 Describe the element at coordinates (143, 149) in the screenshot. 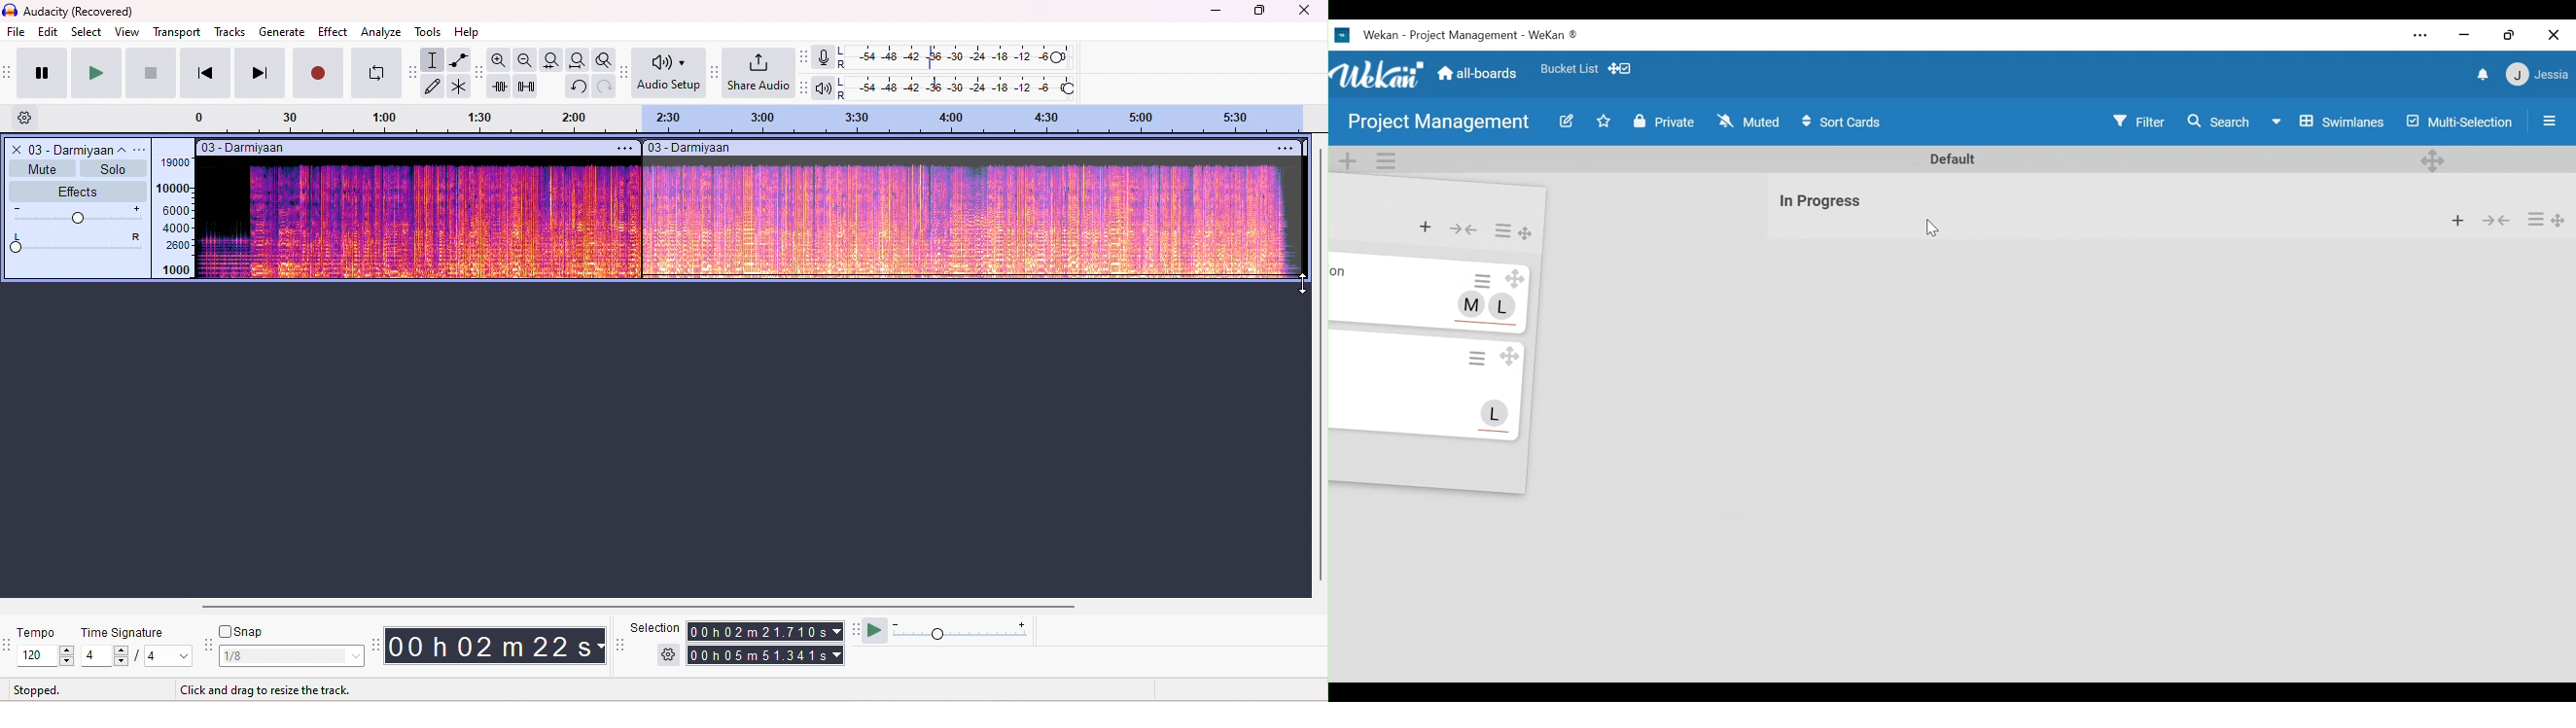

I see `options` at that location.